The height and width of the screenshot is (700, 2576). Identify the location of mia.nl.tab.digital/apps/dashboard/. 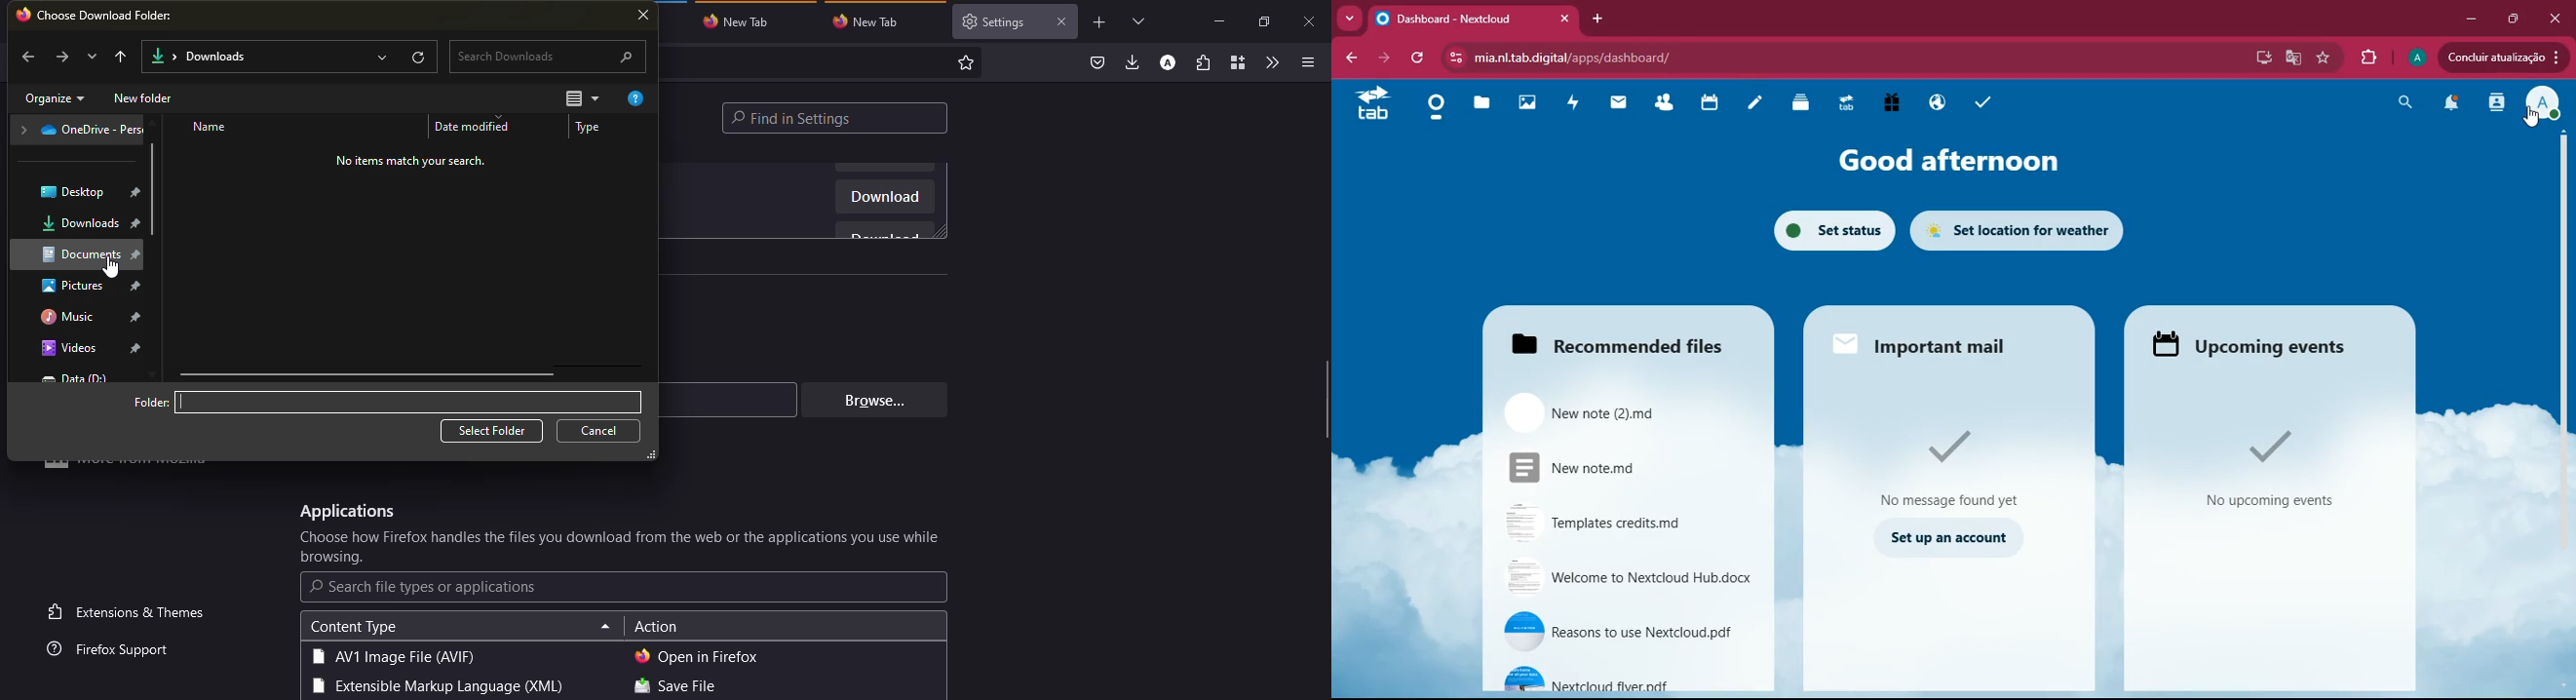
(1573, 59).